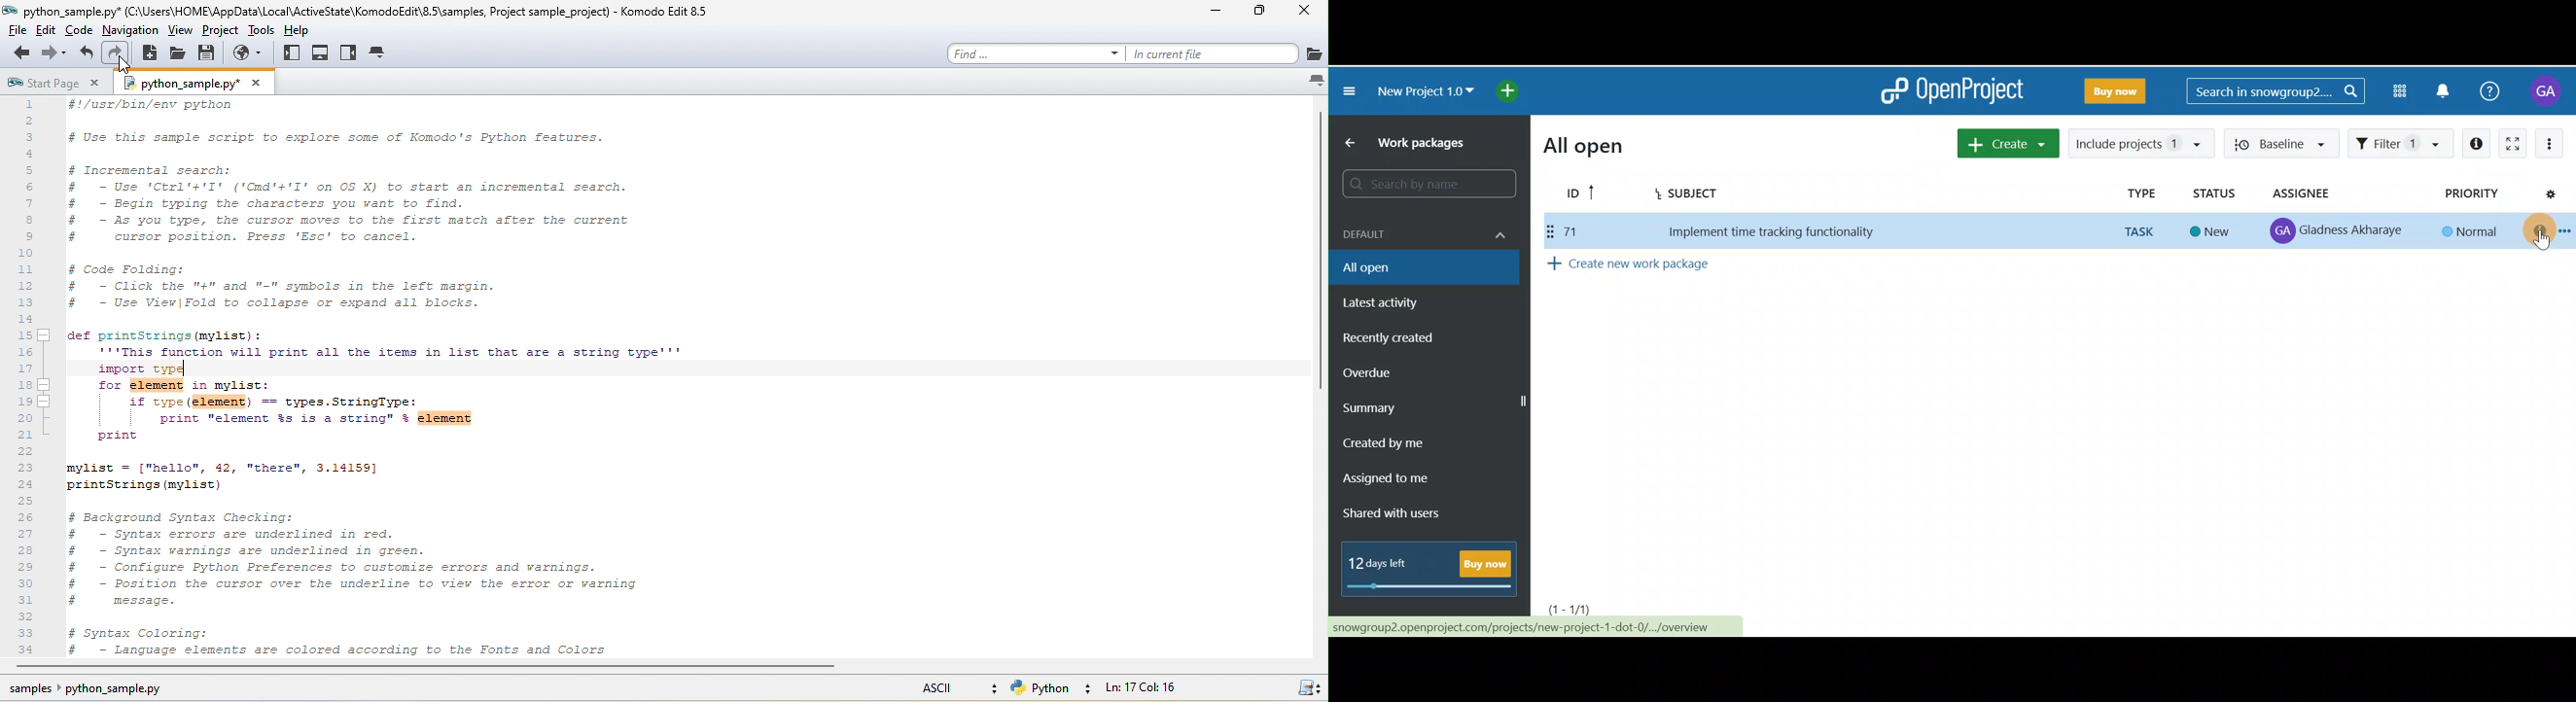 This screenshot has height=728, width=2576. What do you see at coordinates (117, 53) in the screenshot?
I see `redo` at bounding box center [117, 53].